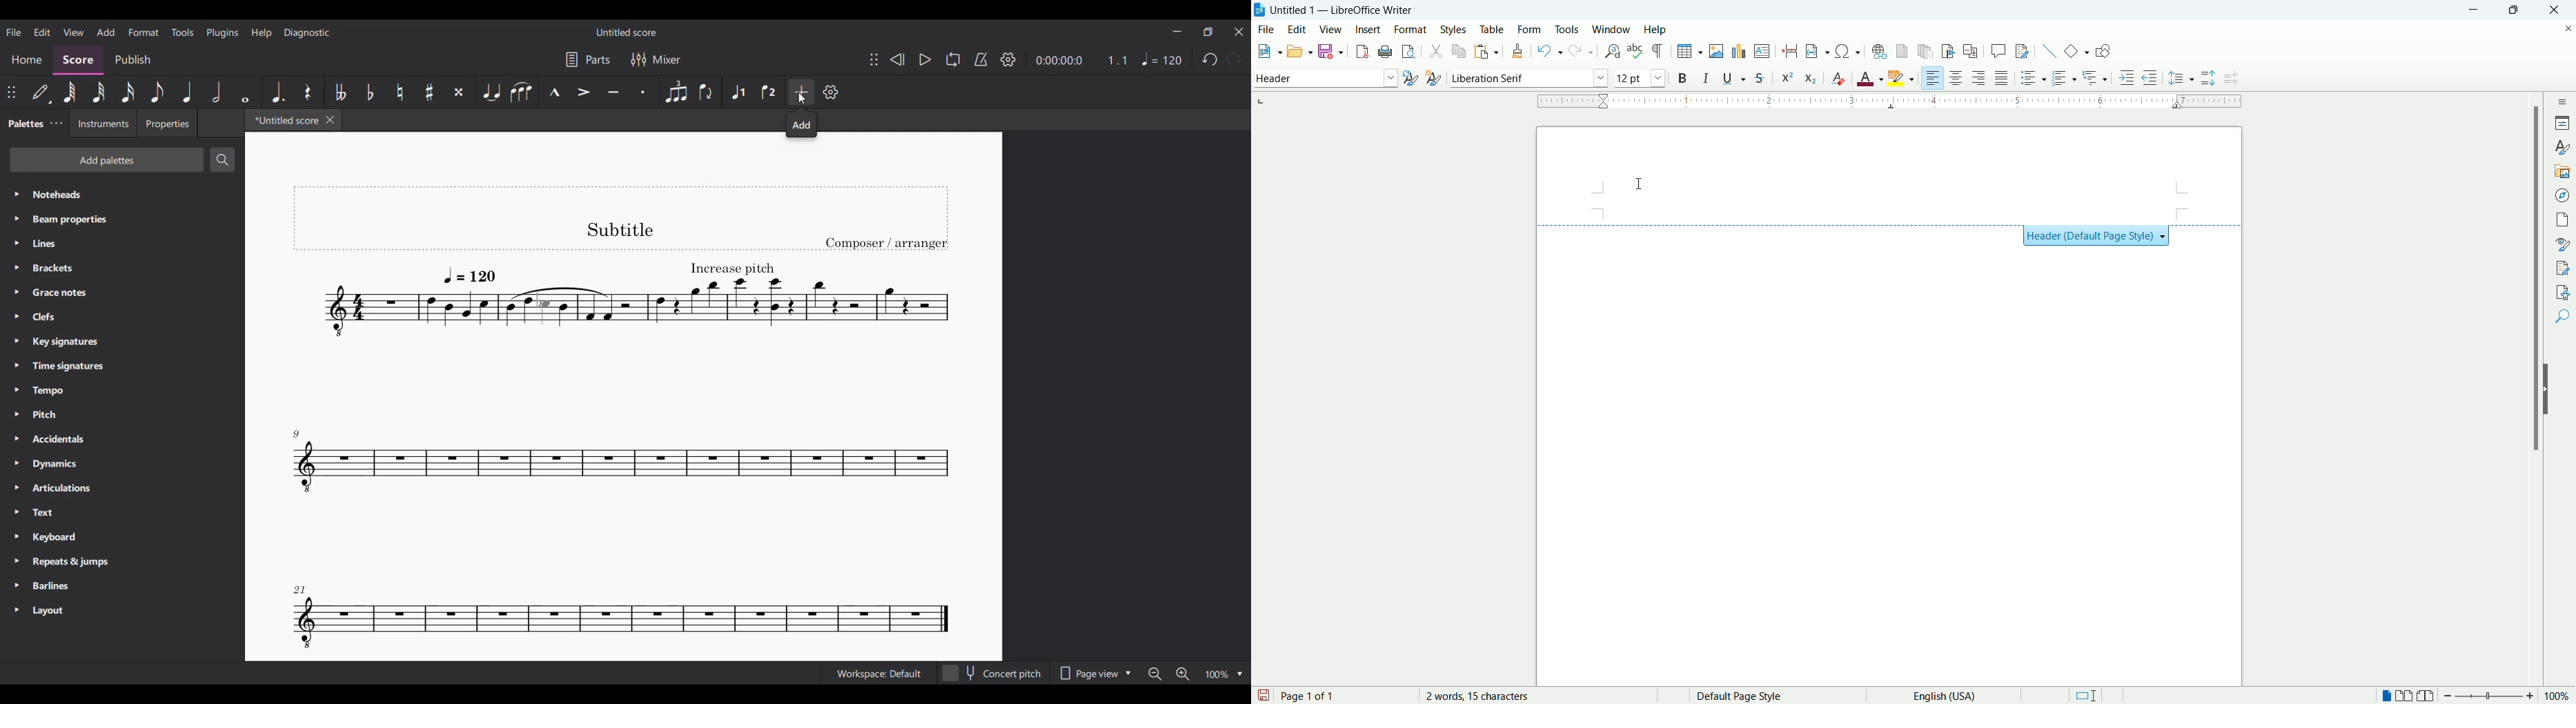 The width and height of the screenshot is (2576, 728). Describe the element at coordinates (1888, 471) in the screenshot. I see `main page` at that location.